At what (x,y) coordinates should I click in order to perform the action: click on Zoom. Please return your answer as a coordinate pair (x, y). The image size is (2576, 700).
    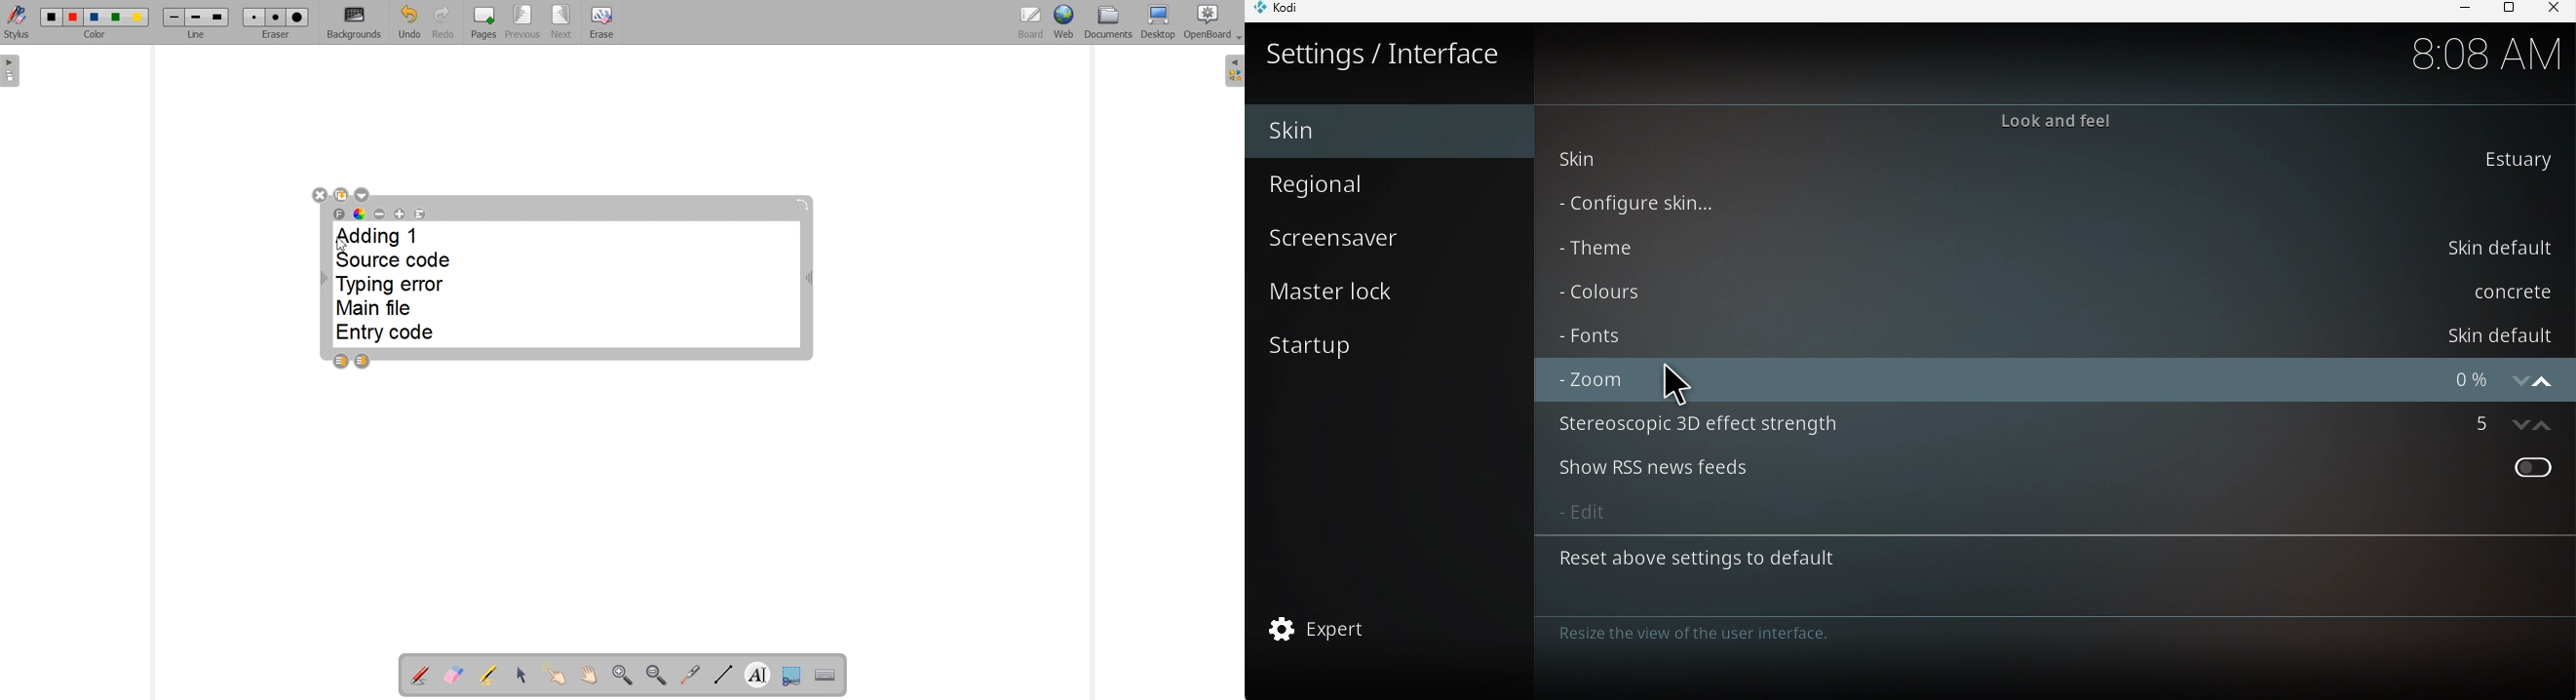
    Looking at the image, I should click on (2044, 379).